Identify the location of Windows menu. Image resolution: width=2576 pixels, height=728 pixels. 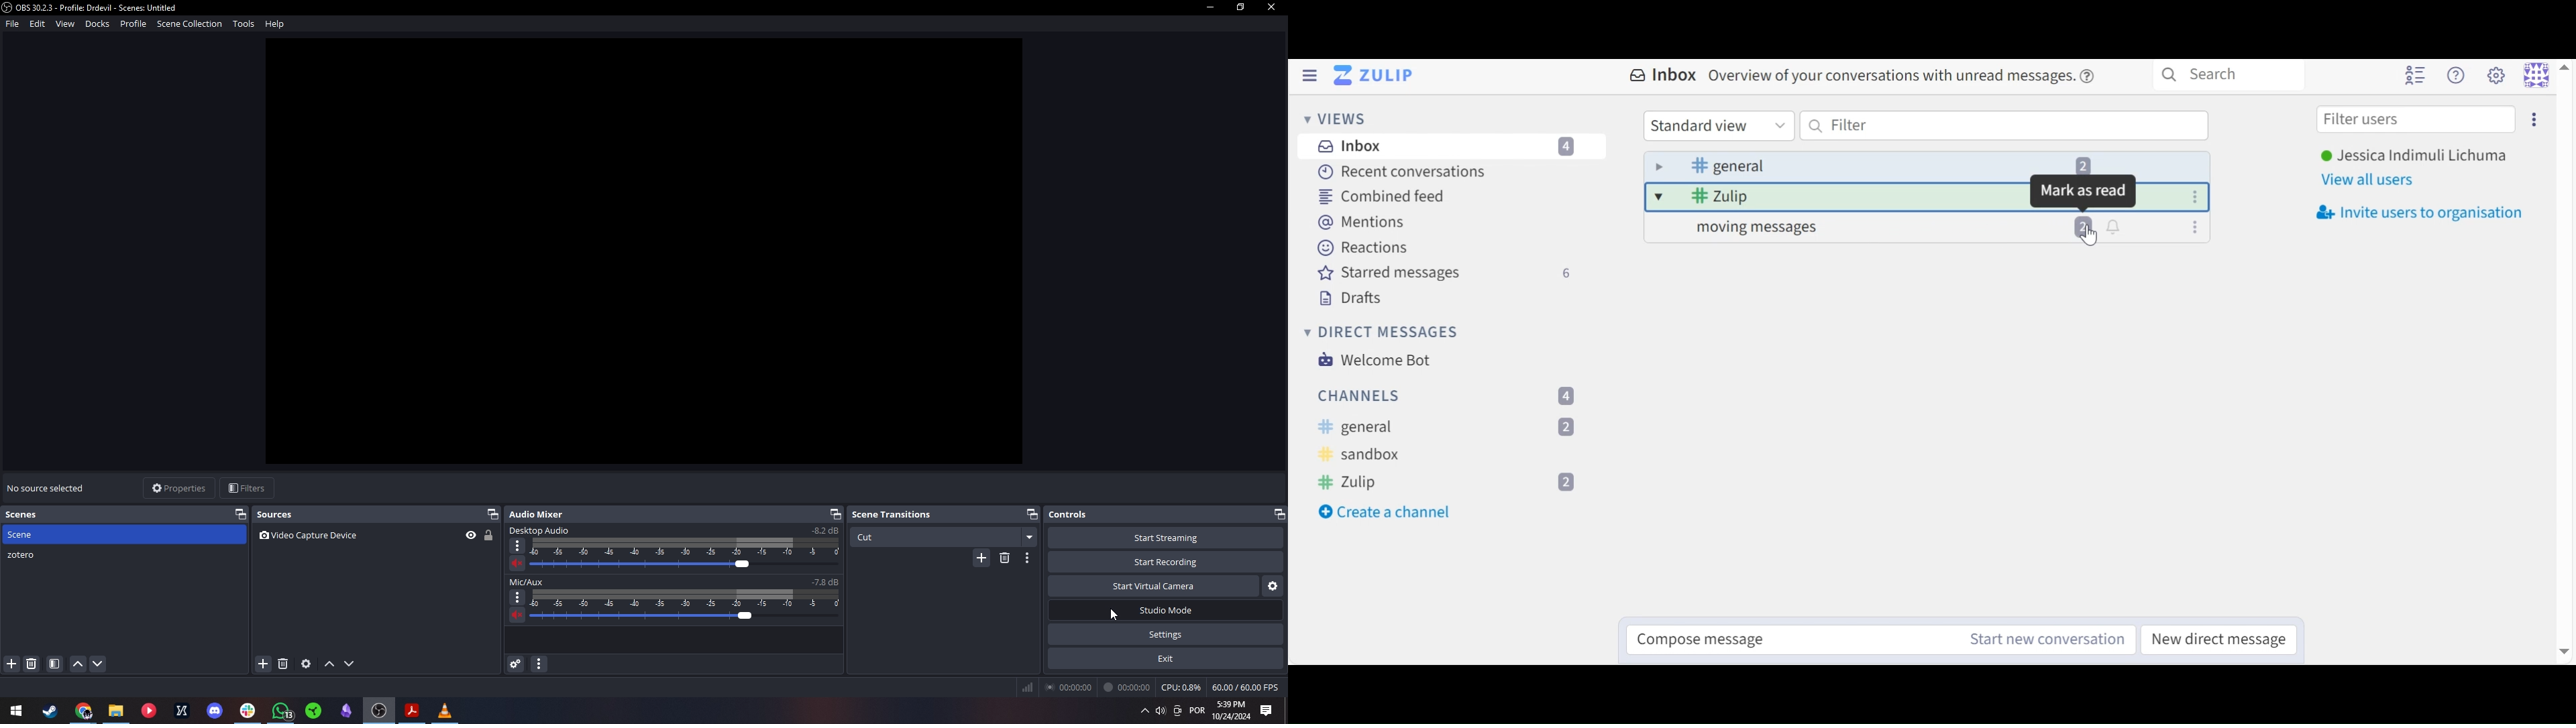
(15, 710).